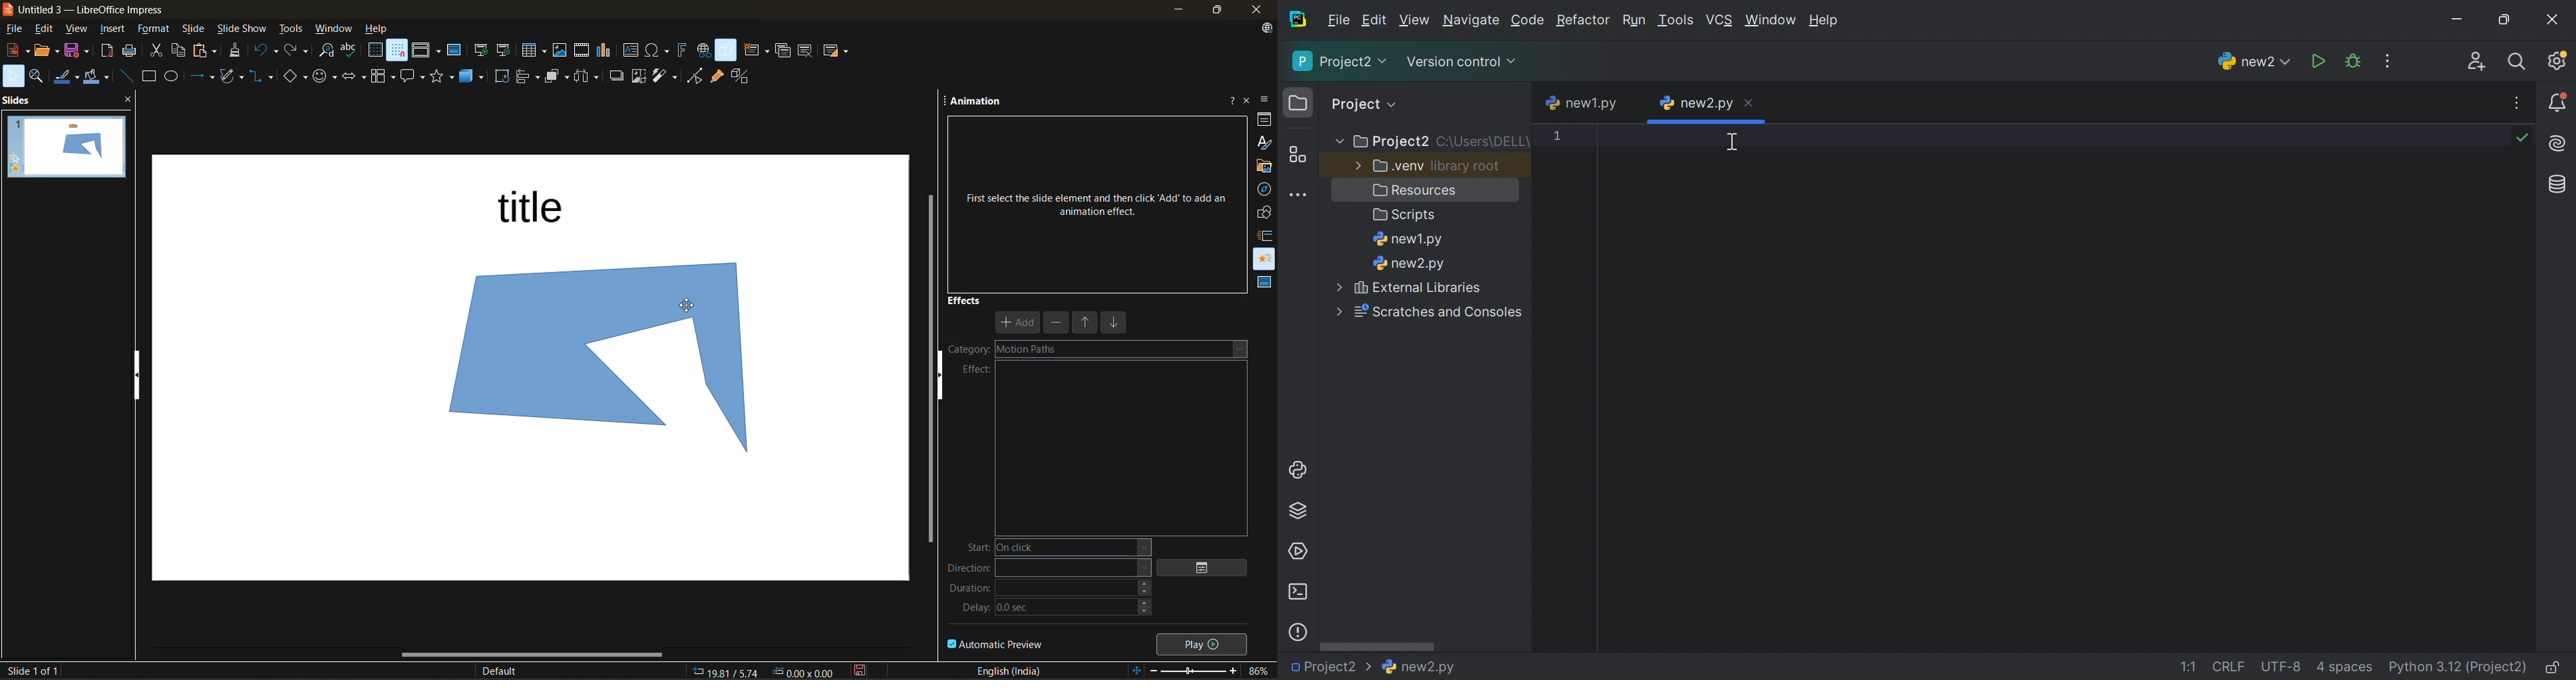  Describe the element at coordinates (2228, 666) in the screenshot. I see `CRLF` at that location.